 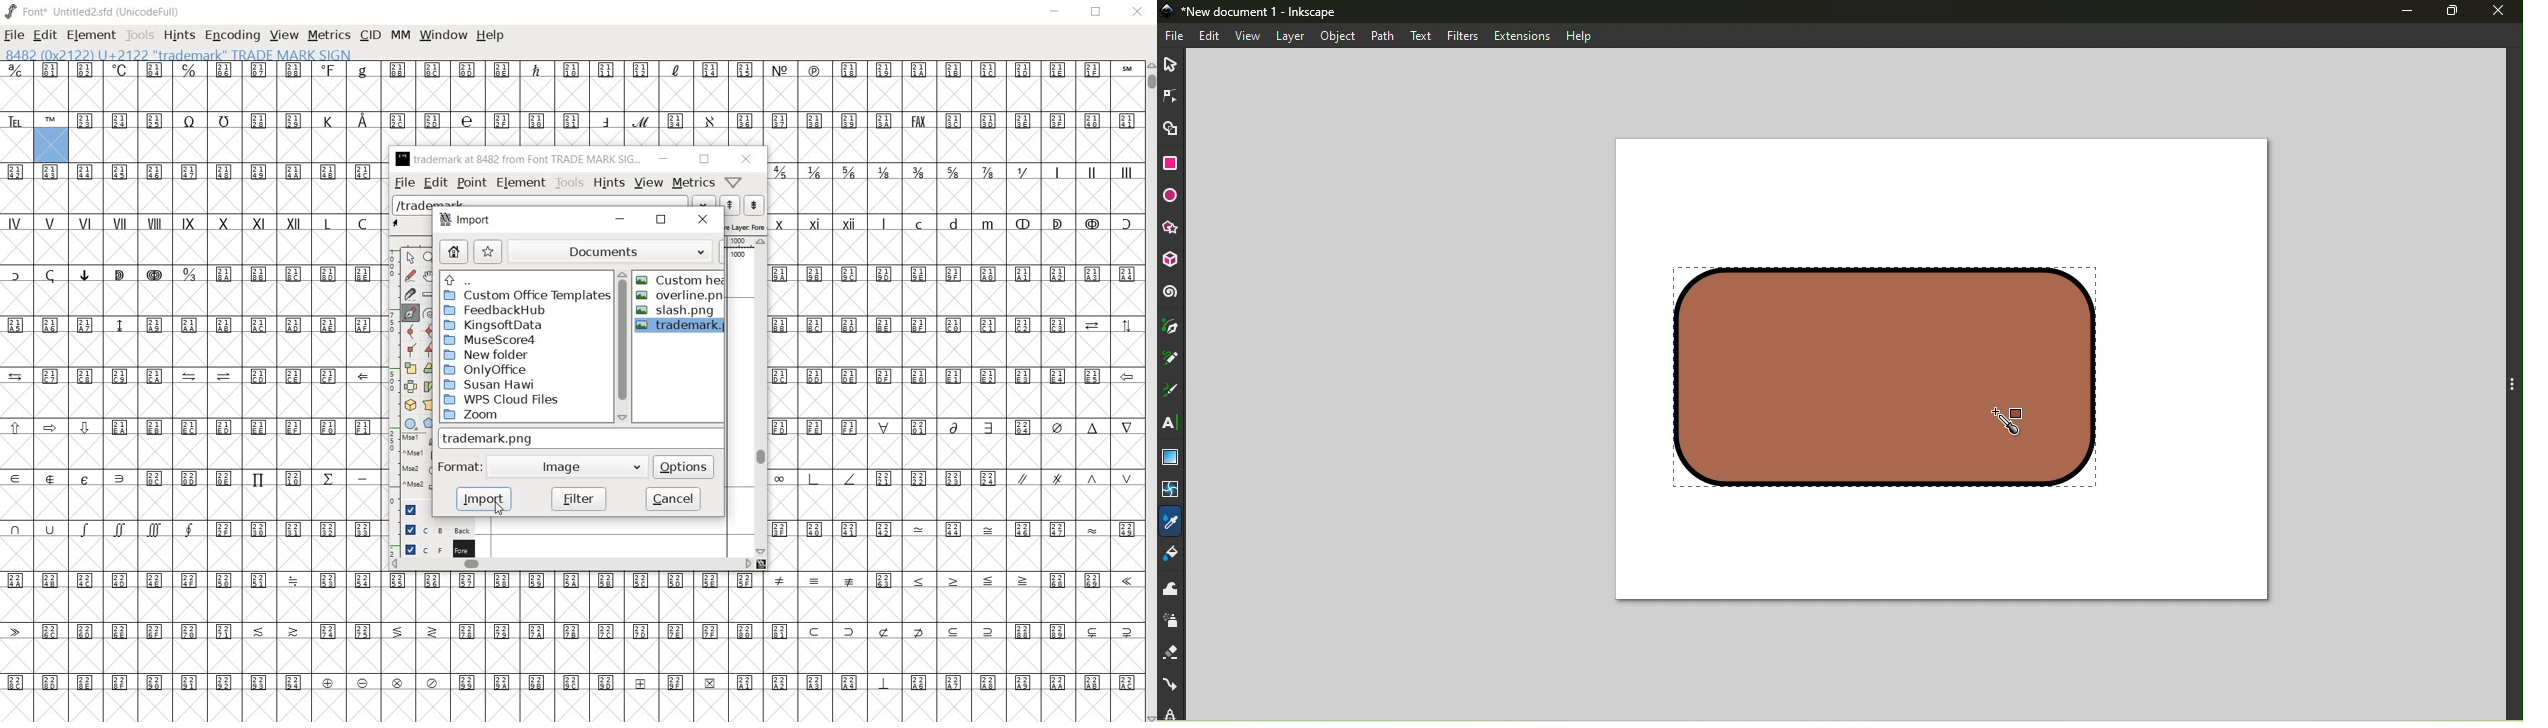 I want to click on MM, so click(x=400, y=37).